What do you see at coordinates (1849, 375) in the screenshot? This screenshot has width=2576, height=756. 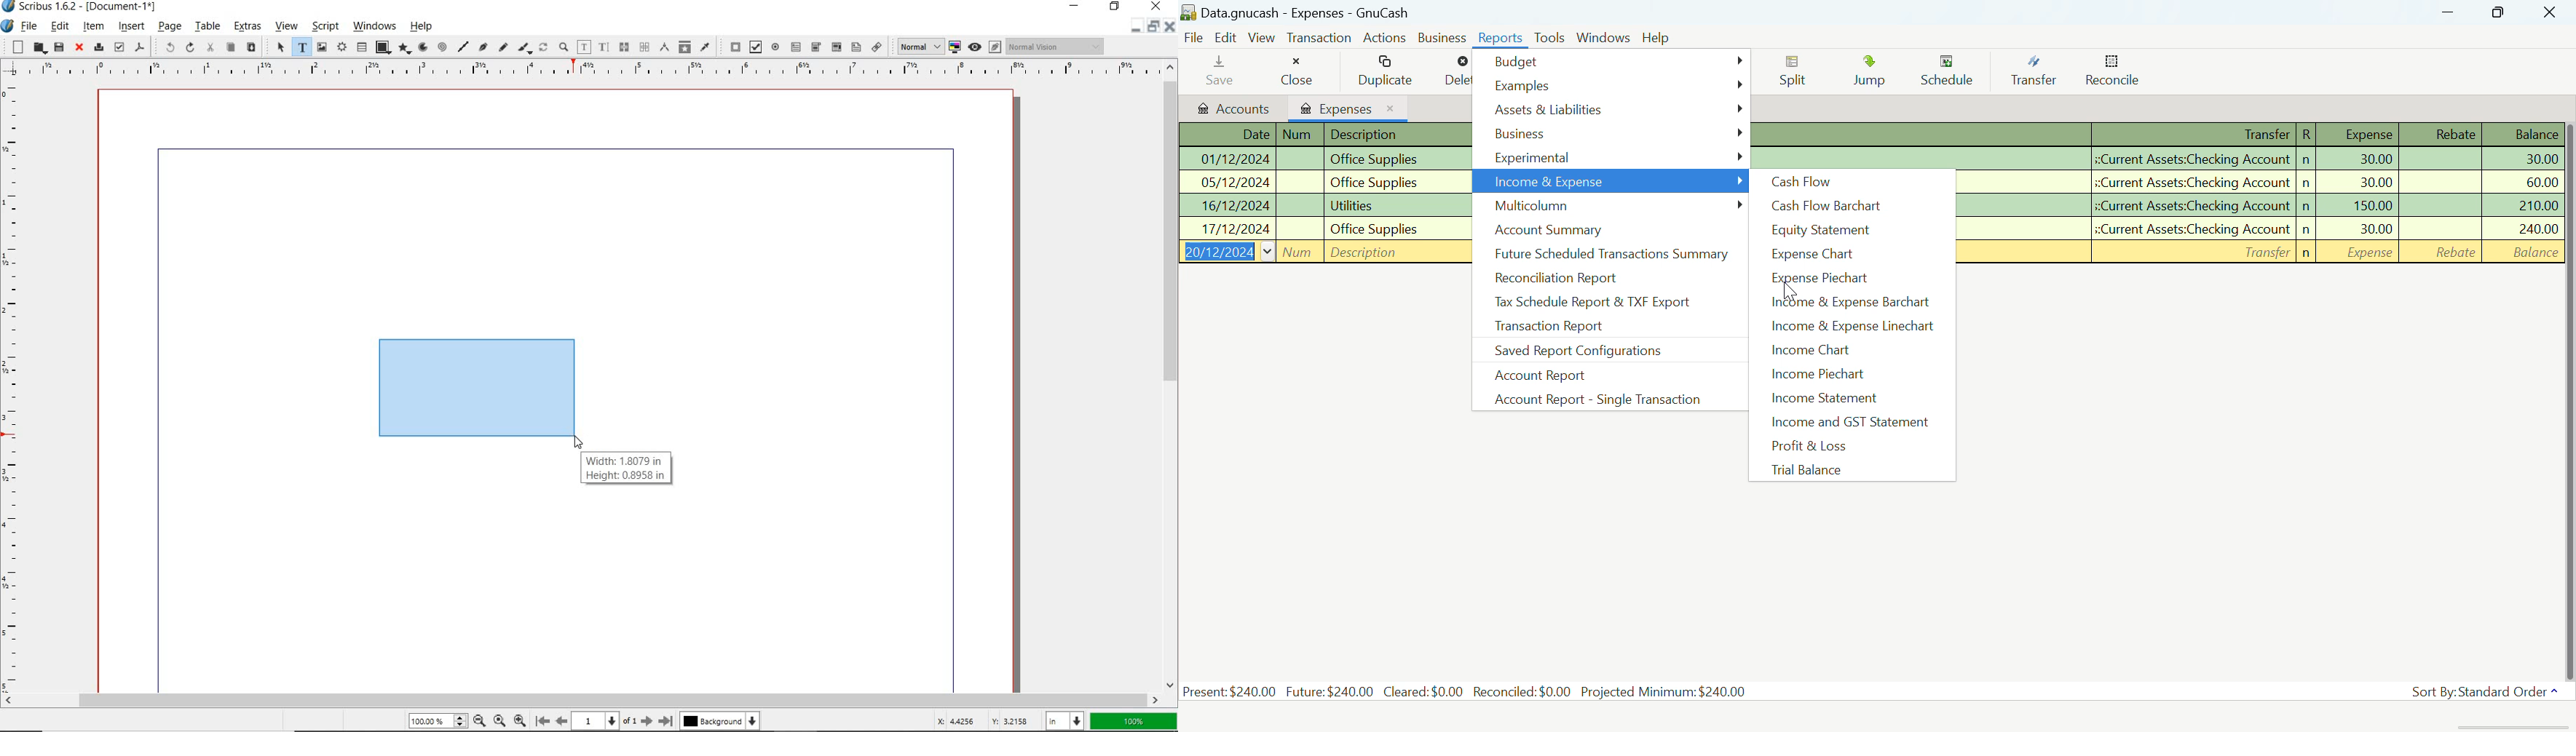 I see `Income Piechart` at bounding box center [1849, 375].